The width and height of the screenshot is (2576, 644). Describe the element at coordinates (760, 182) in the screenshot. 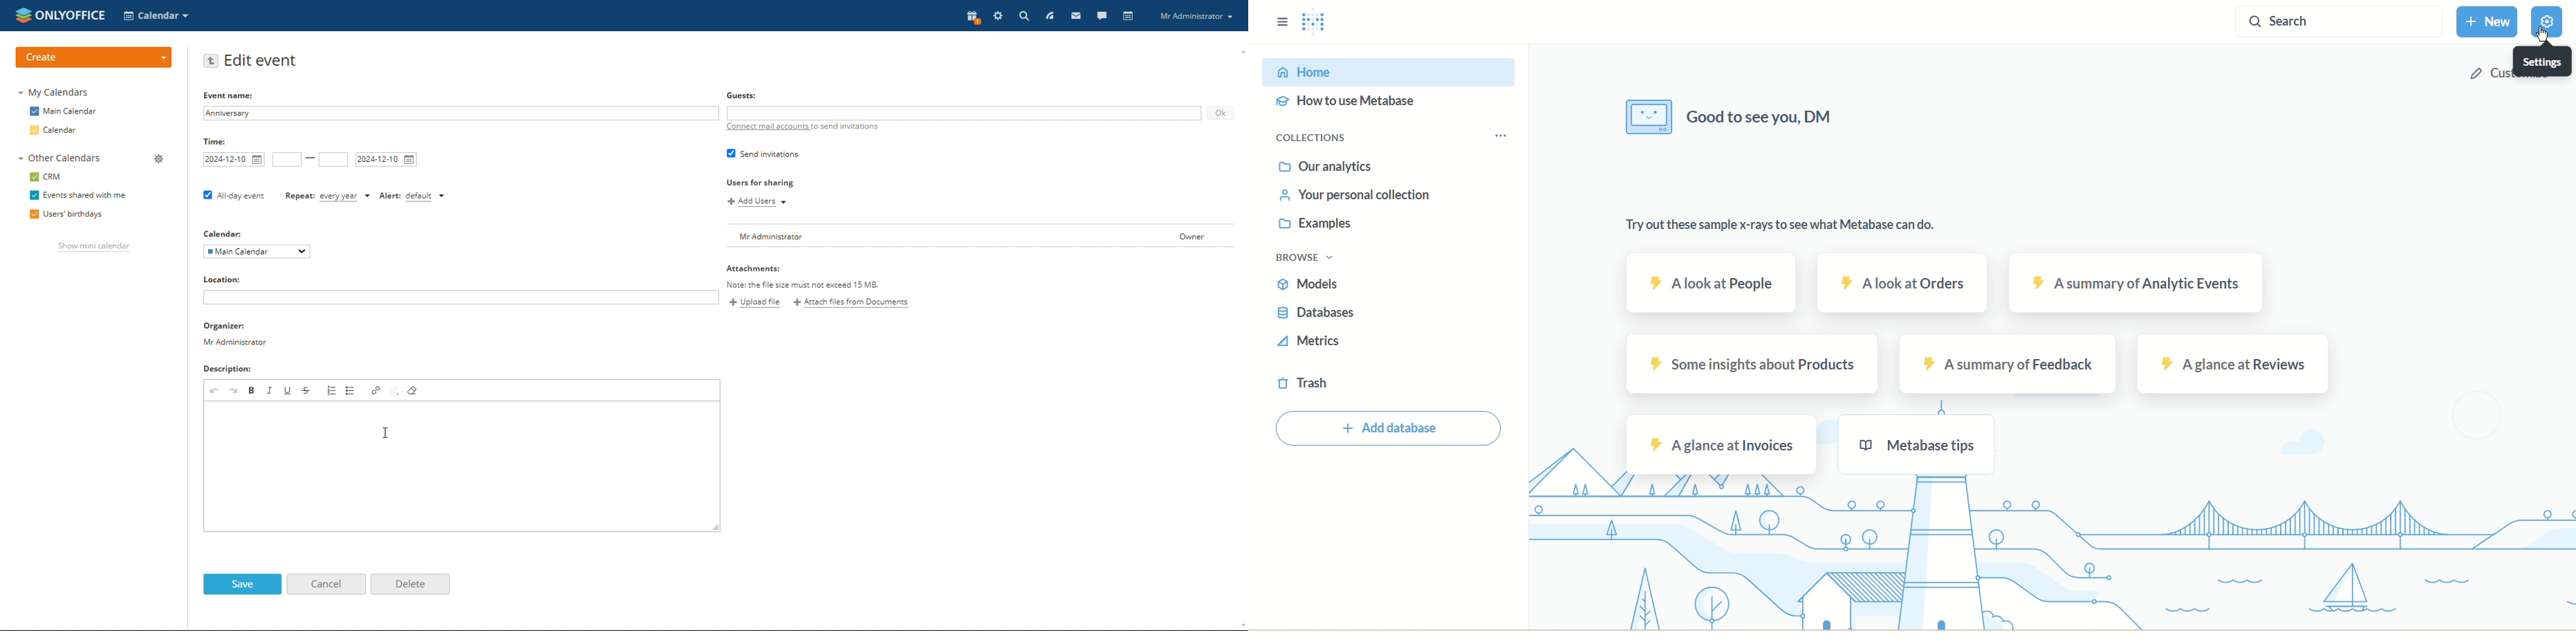

I see `Users for sharing.` at that location.